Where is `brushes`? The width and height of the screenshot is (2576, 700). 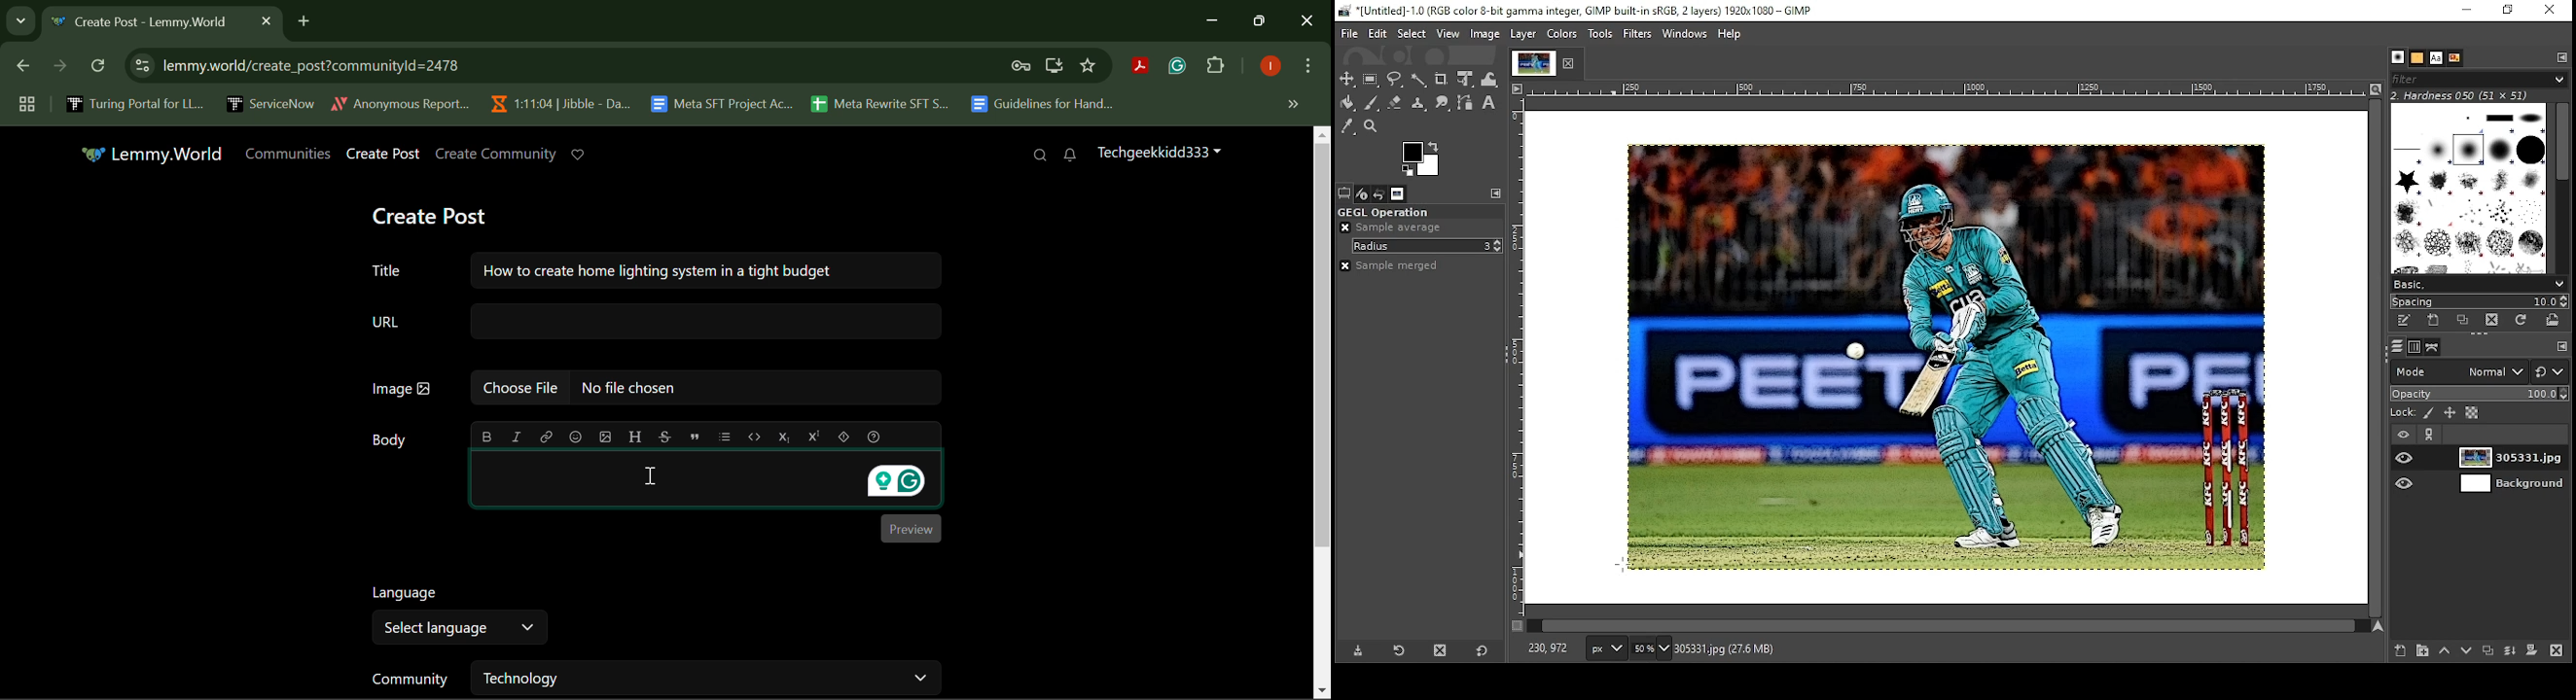 brushes is located at coordinates (2399, 58).